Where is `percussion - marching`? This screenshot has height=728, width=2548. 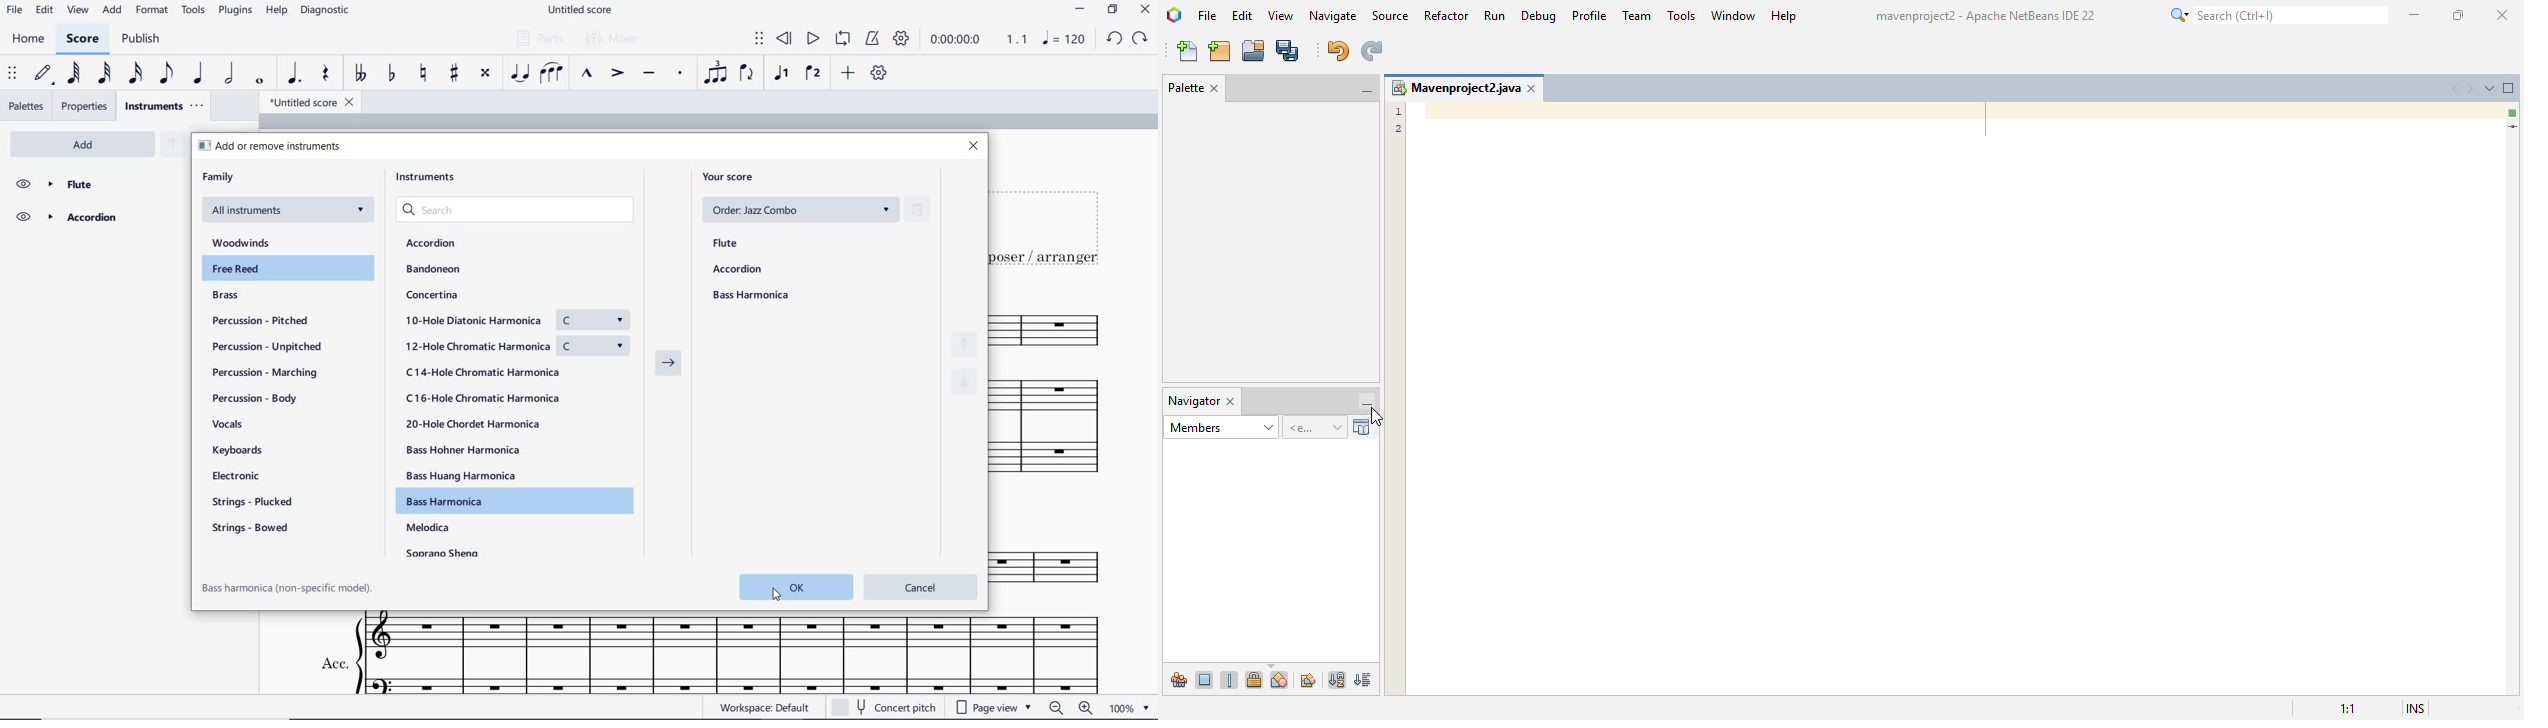
percussion - marching is located at coordinates (271, 373).